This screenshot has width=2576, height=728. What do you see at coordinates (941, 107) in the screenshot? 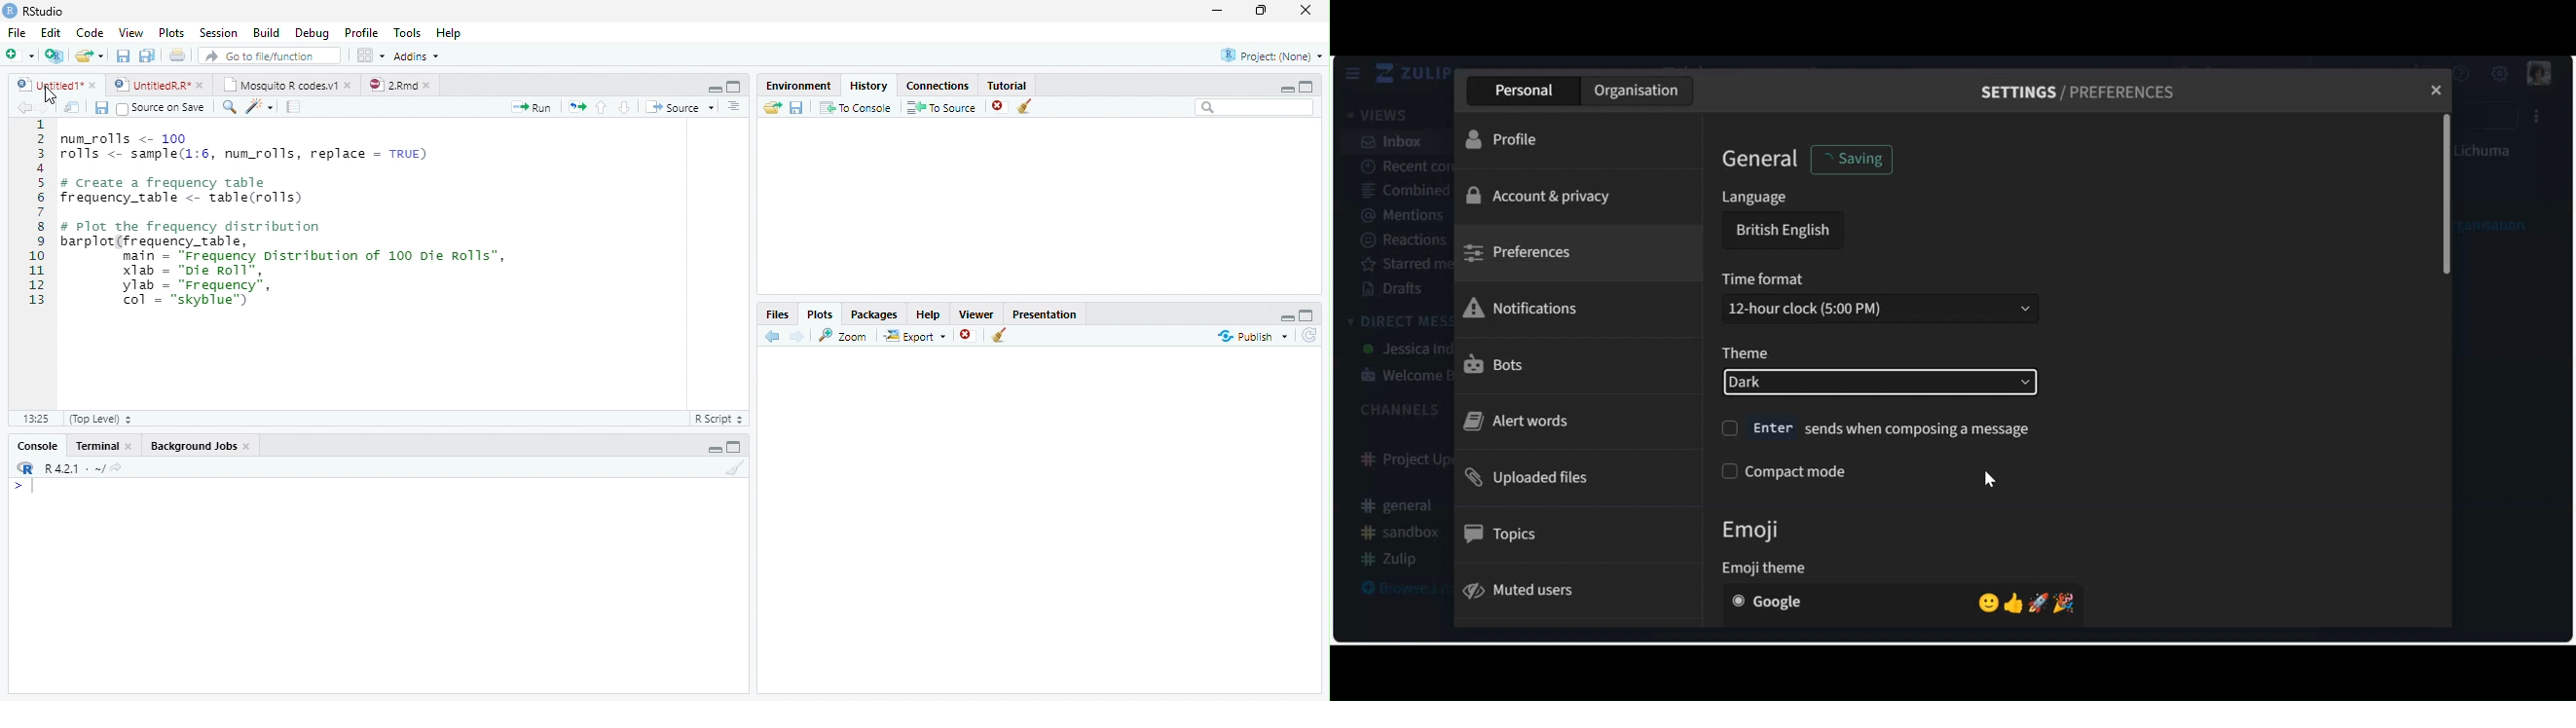
I see `To Source` at bounding box center [941, 107].